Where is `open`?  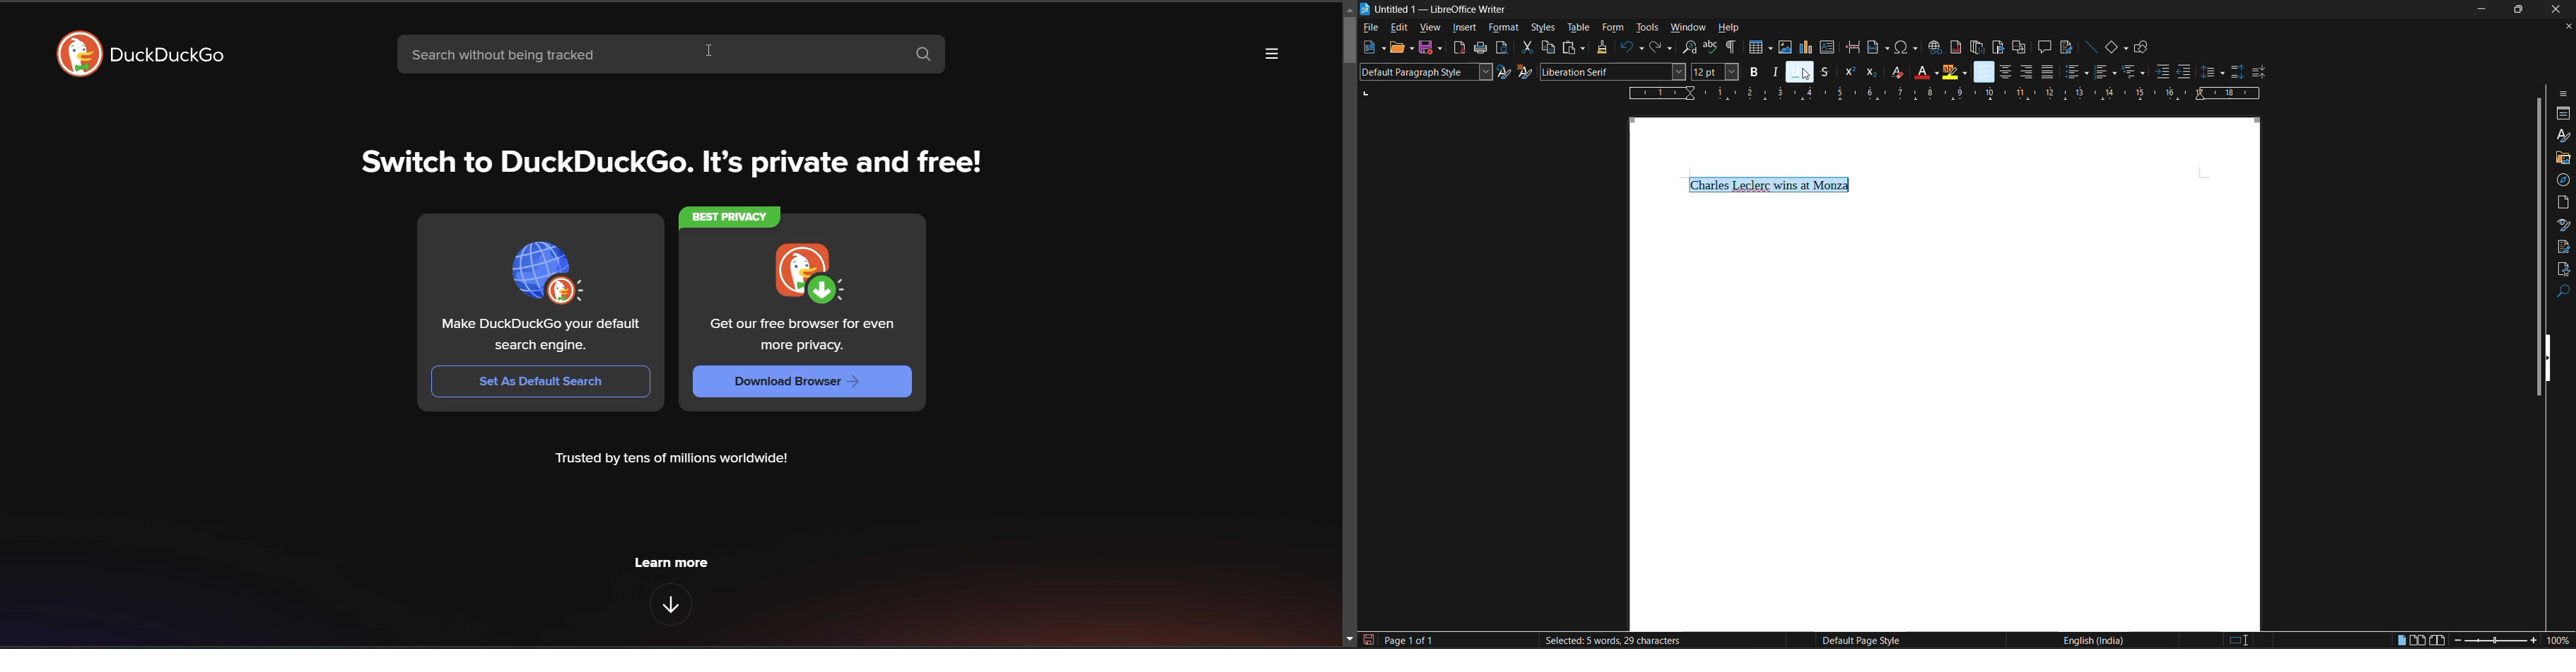 open is located at coordinates (1400, 49).